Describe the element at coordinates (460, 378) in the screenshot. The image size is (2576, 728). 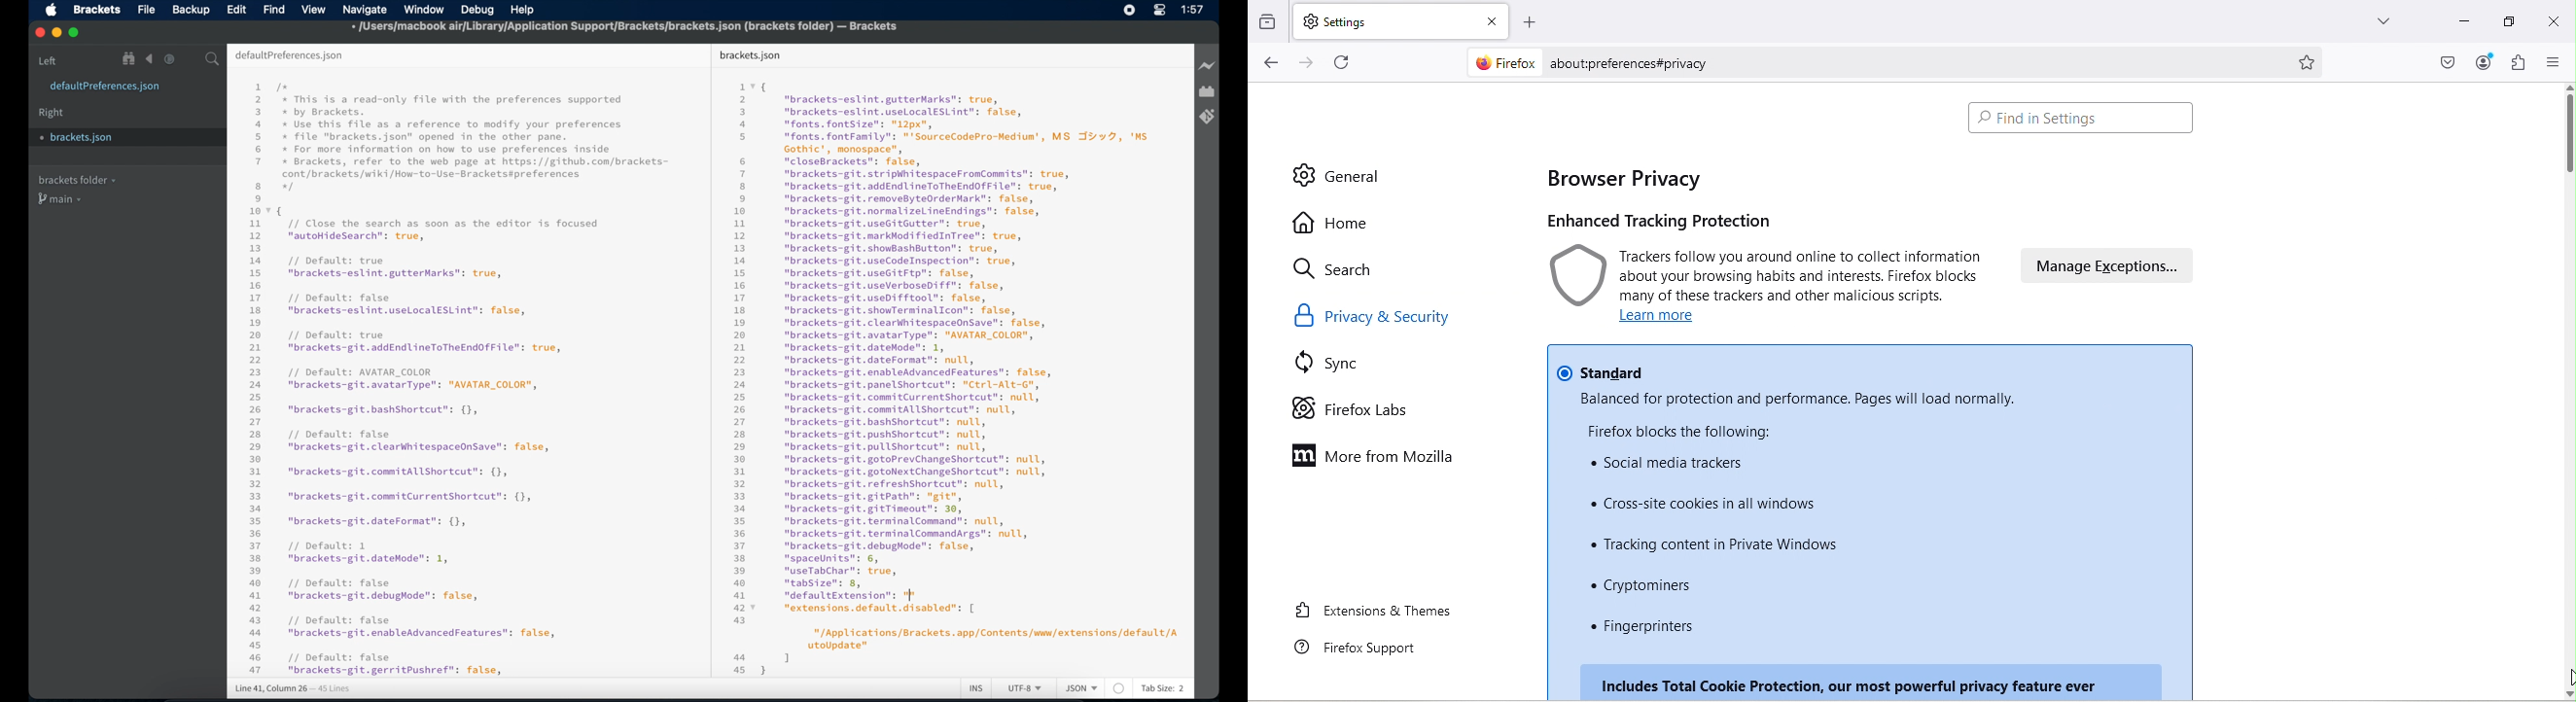
I see `I/x 2 x This is a read-only file with the preferences supported3 x by Brackets.4 x Use this file as a reference to modify your preferences5 x file "brackets.json" opened in the other pane.6 x For more information on how to use preferences inside7 x Brackets, refer to the web page at https://github.com/brackets-cont/brackets/wiki/How-to-Use-Brackets#preferences8 x9107 {1 // Close the search as soon as the editor is focused12 "autoHideSearch": true,131a // Default: true15 "brackets-eslint.gutterMarks": true,1617 // Default: false18 "brackets-eslint.uselocalESLint": false,1920 // Default: true21 "brackets-git.addEndlineToTheEndOfFile": true,2223 // Default: AVATAR_COLOR24 "brackets-git.avatarType": "AVATAR_COLOR",2526 "brackets-git.bashshortcut": {},2728 // Default: false29 "brackets-git.clearWhitespaceOnsave": false,3031 "brackets-git.commitAllShortcut": {},3233 "brackets-git.commitCurrentShortcut": {},3435 "brackets-git.dateFormat": {},3637 // Default: 138 "brackets-git.dateMode": 1,3940 // Default: falsea1 "brackets-git.debugMode": false,a2a3 // Default: false44 "brackets-git.enableAdvancedFeatures": false,as46 // Default: false47 "brackets-git.gerritPushref": false,` at that location.